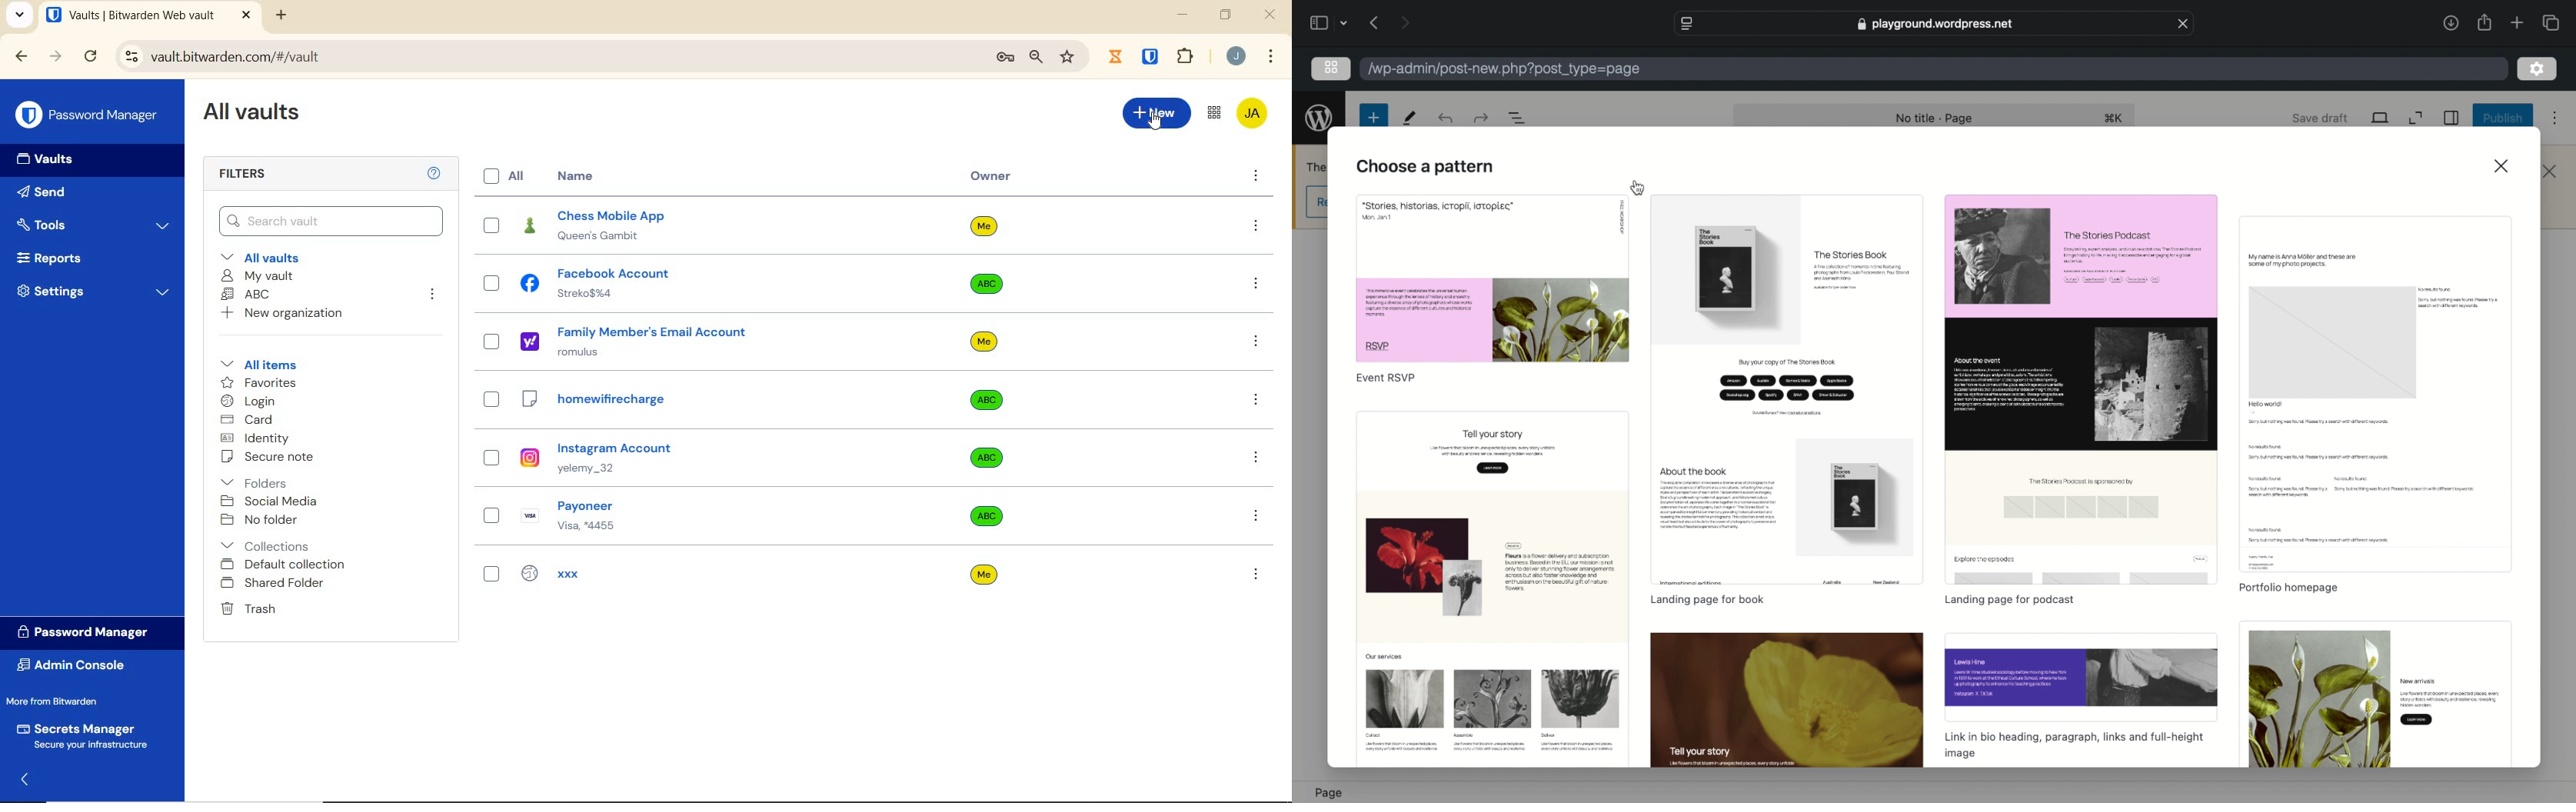 The height and width of the screenshot is (812, 2576). Describe the element at coordinates (52, 161) in the screenshot. I see `Vaults` at that location.